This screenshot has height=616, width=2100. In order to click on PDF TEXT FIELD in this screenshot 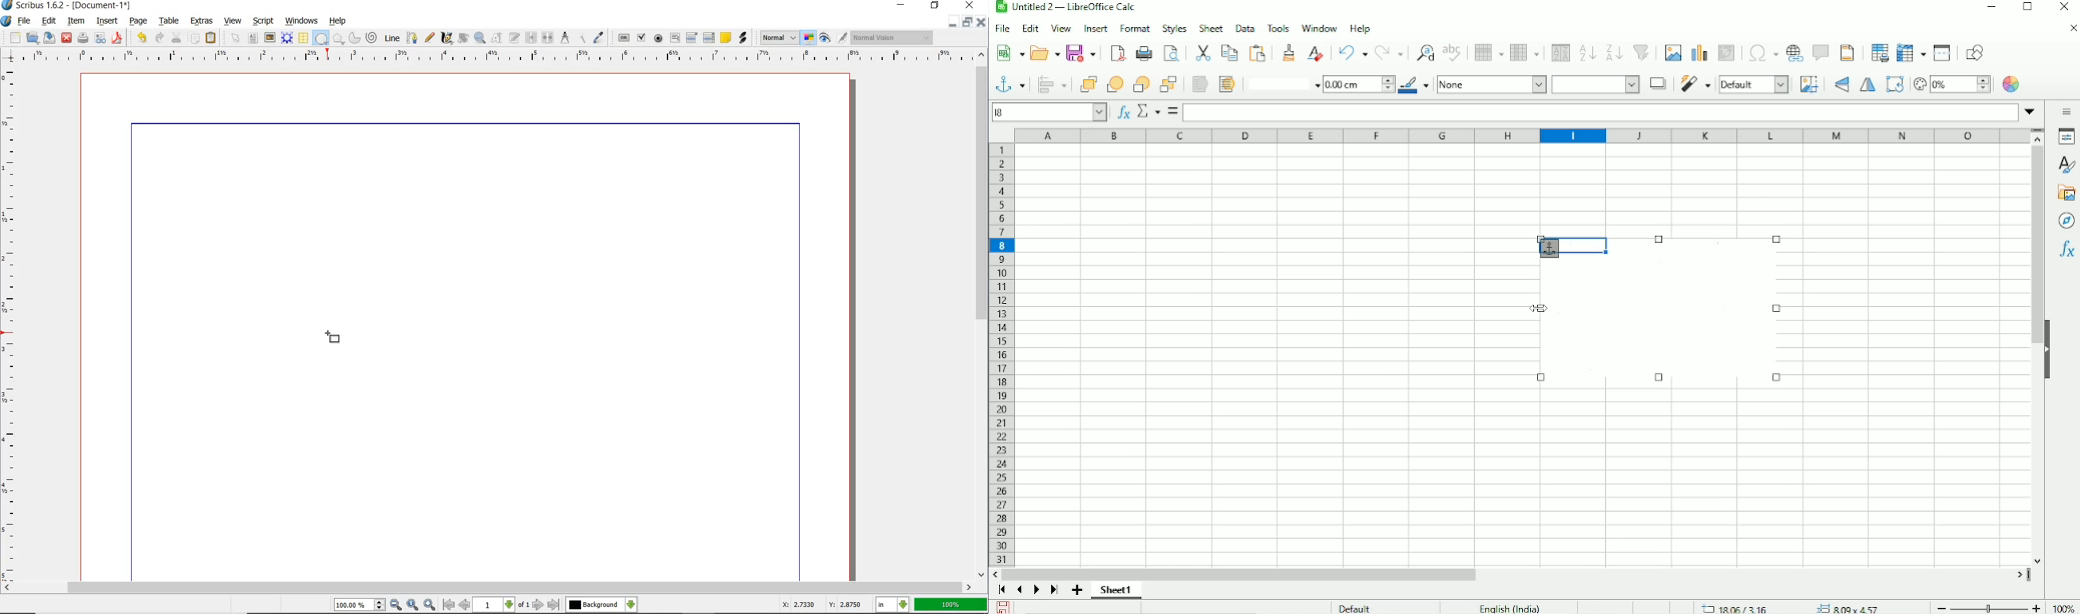, I will do `click(675, 38)`.